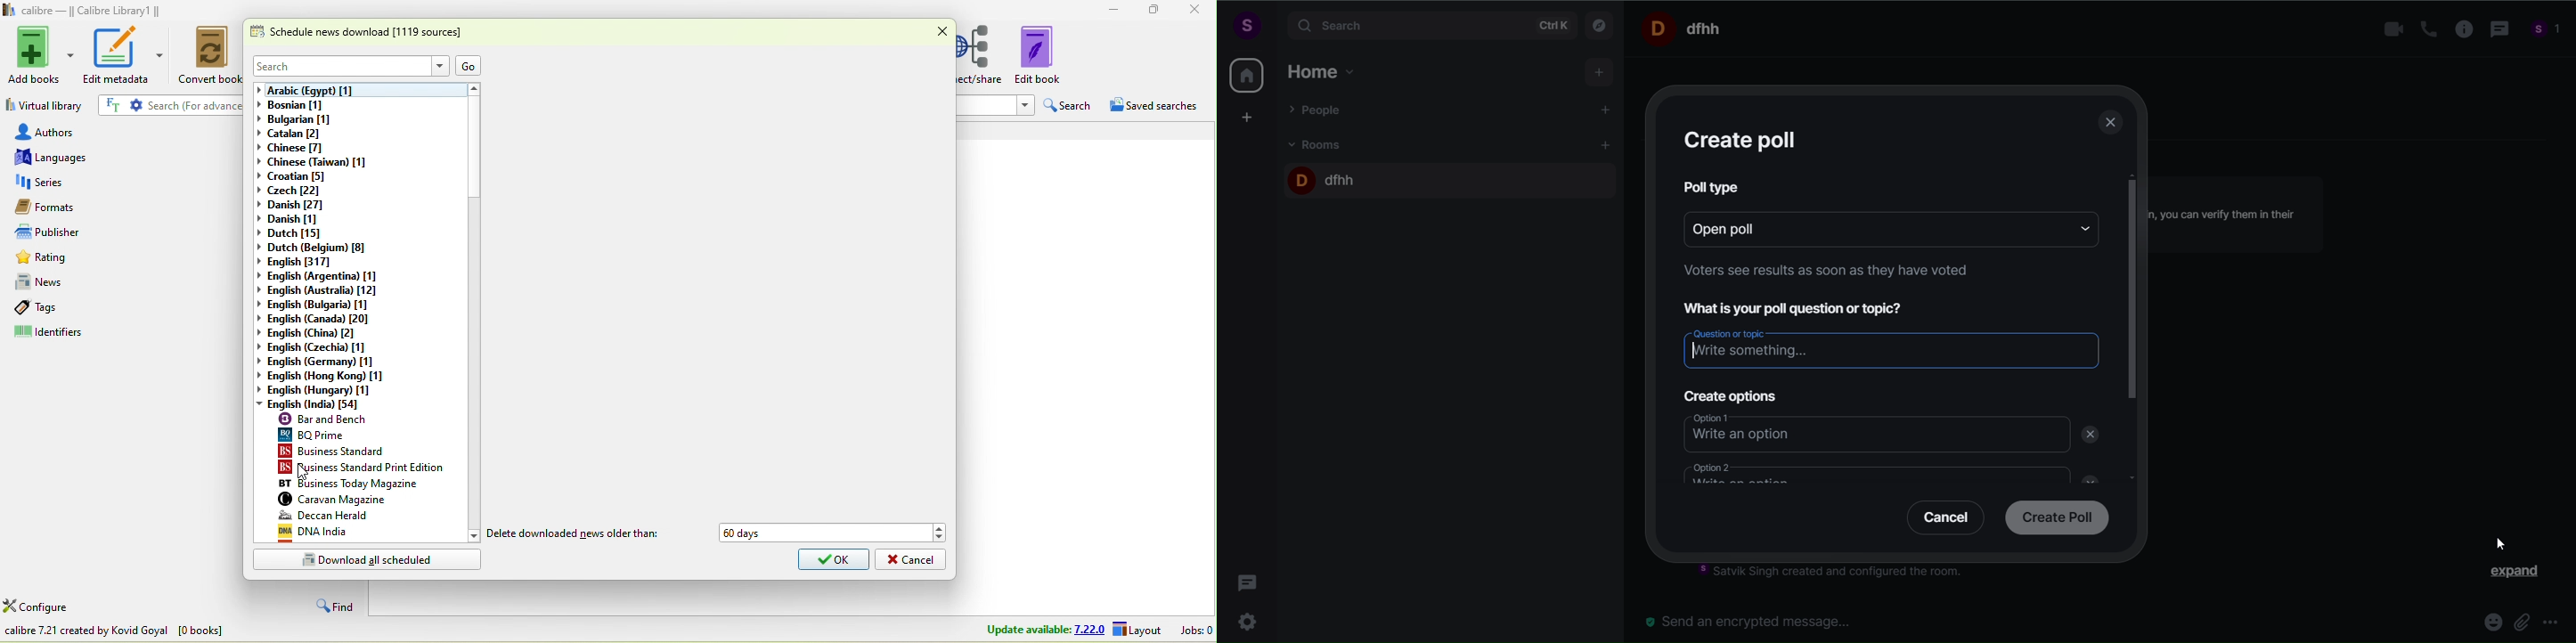  Describe the element at coordinates (329, 362) in the screenshot. I see `english (germany)[1]` at that location.